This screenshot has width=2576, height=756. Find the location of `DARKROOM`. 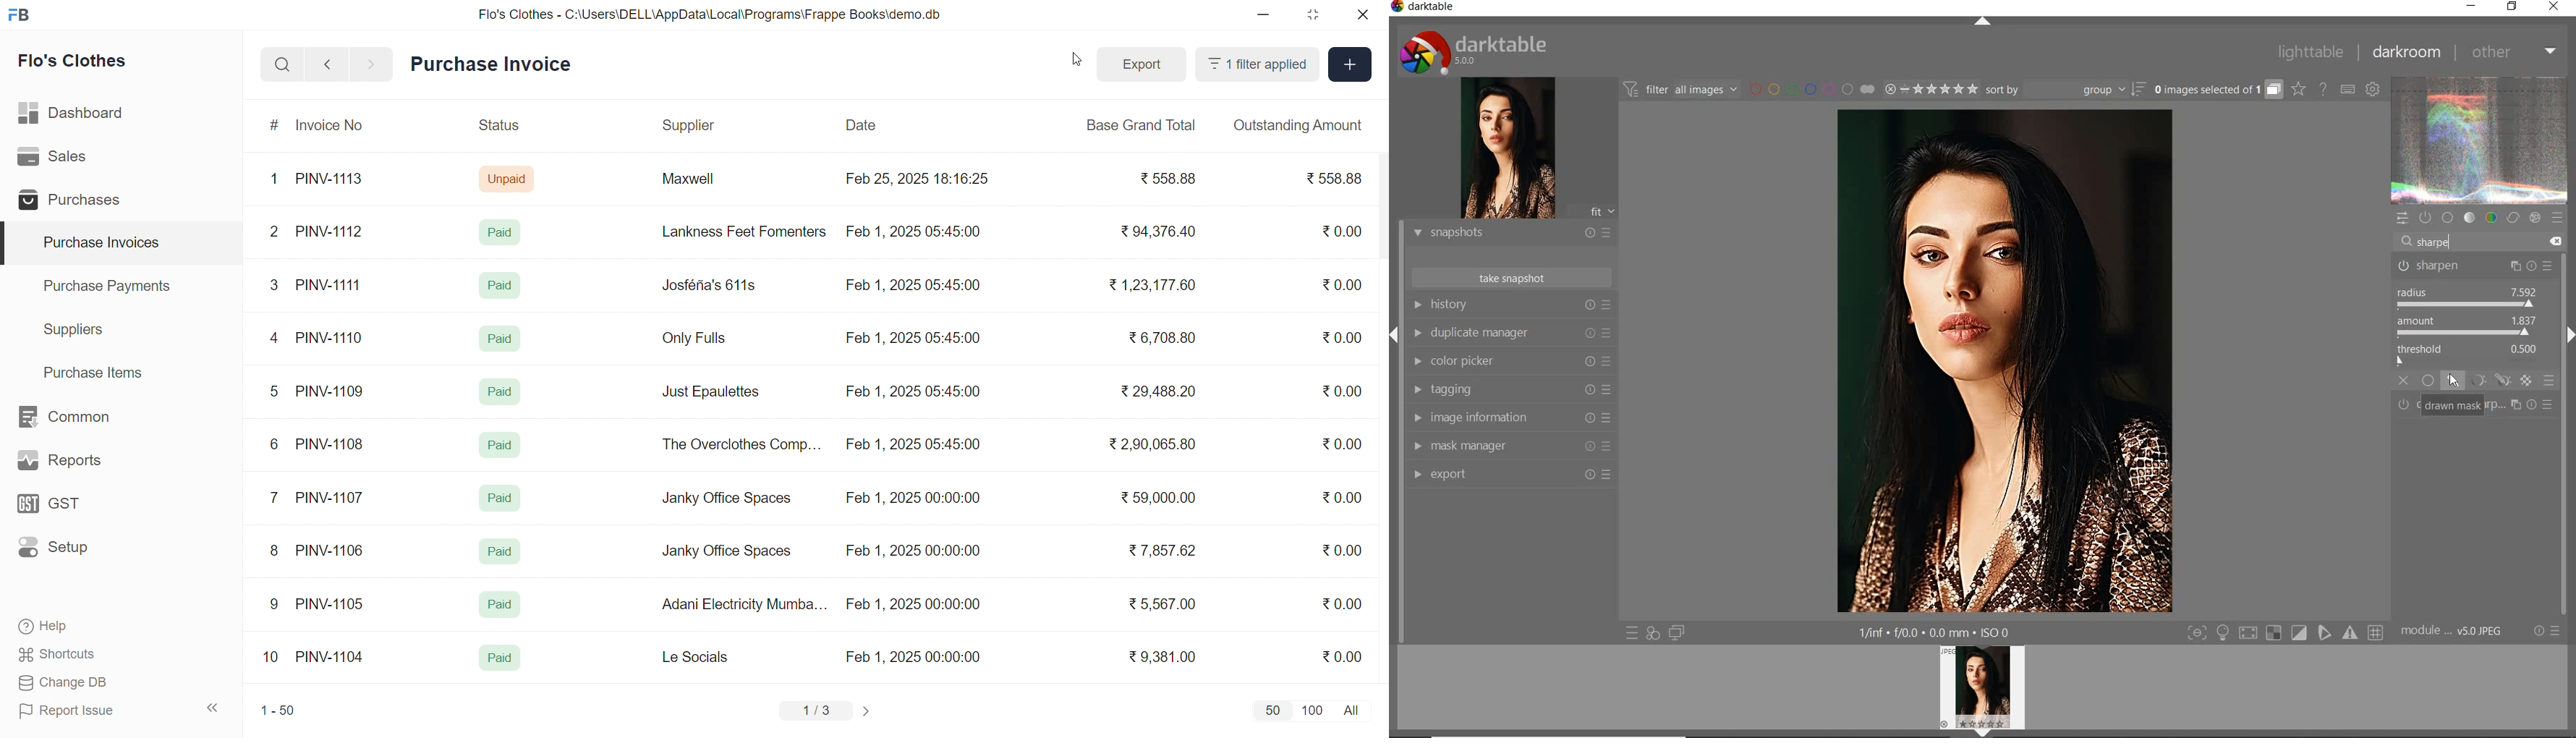

DARKROOM is located at coordinates (2407, 53).